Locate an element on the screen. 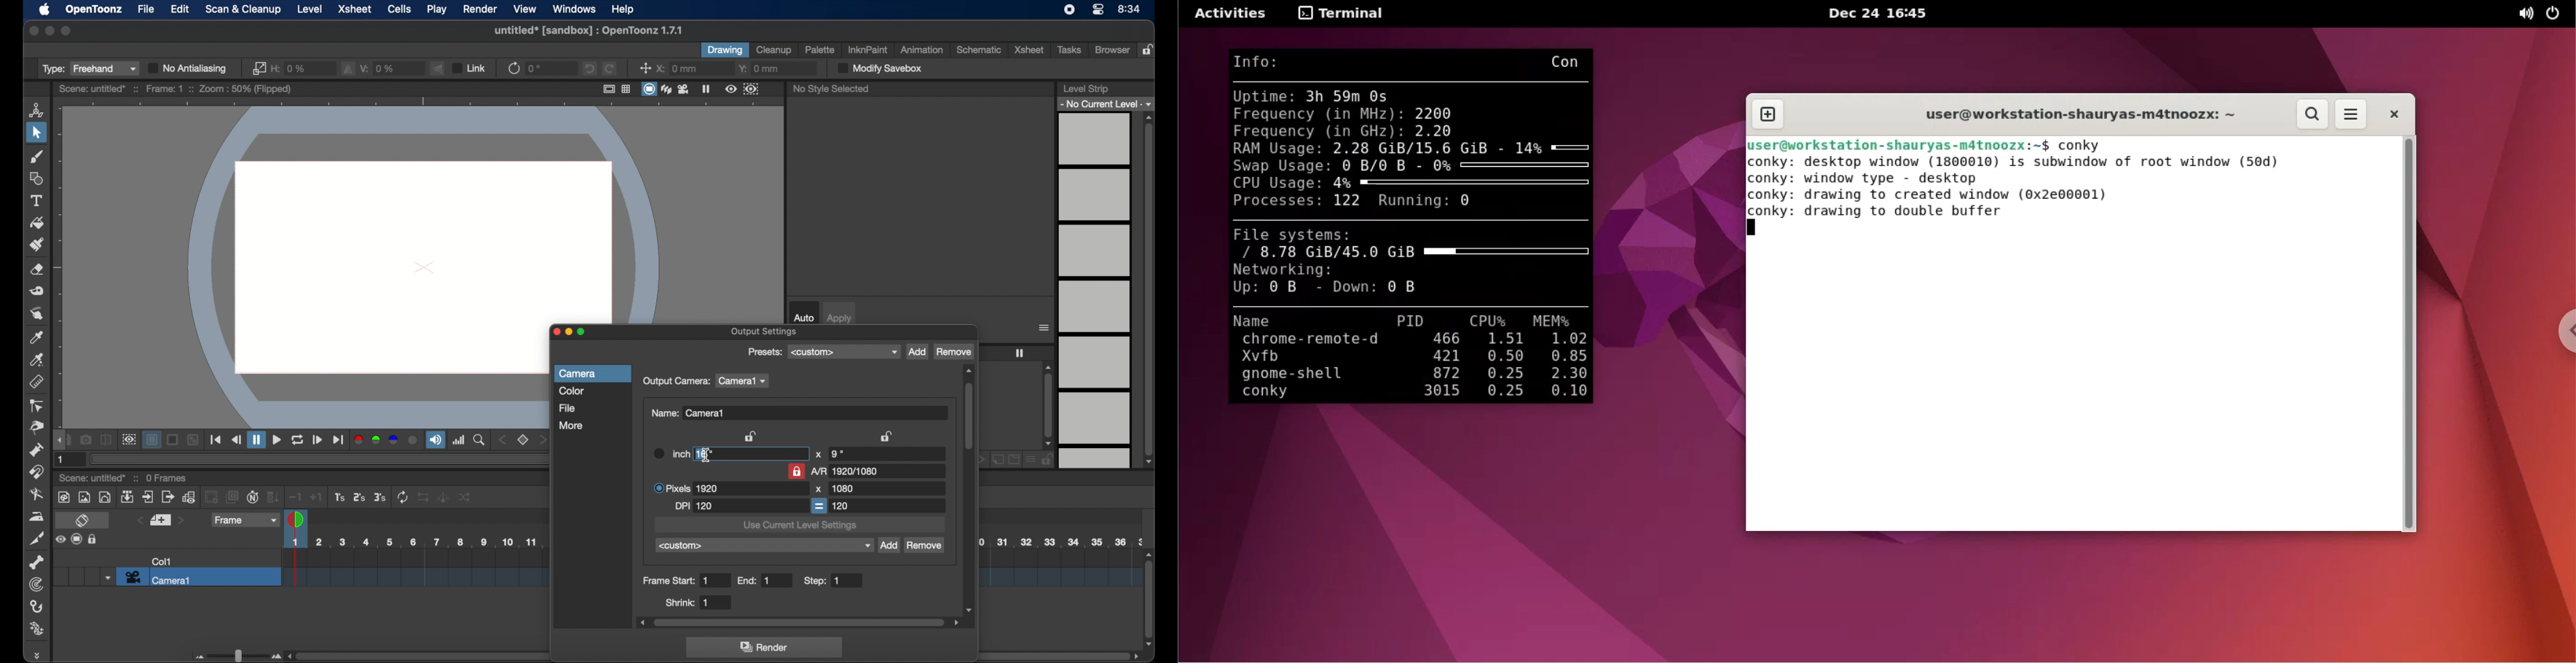 The height and width of the screenshot is (672, 2576). 1 is located at coordinates (62, 460).